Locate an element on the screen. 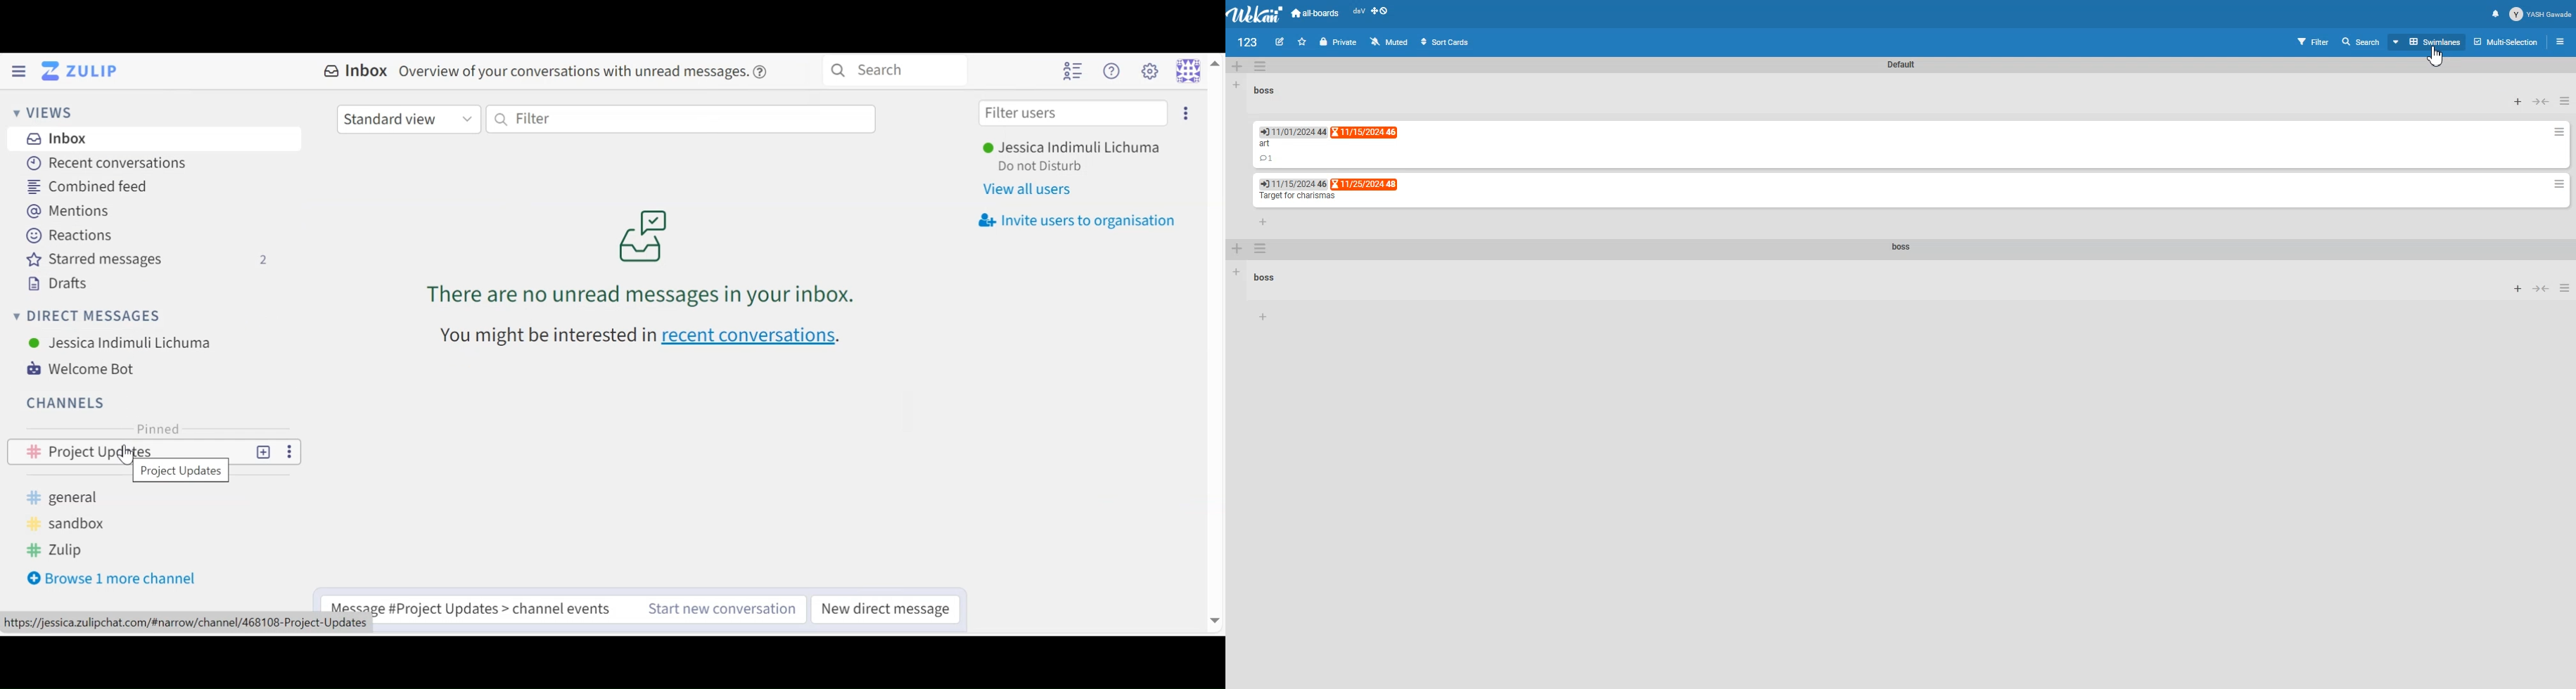 The width and height of the screenshot is (2576, 700). channel  is located at coordinates (183, 469).